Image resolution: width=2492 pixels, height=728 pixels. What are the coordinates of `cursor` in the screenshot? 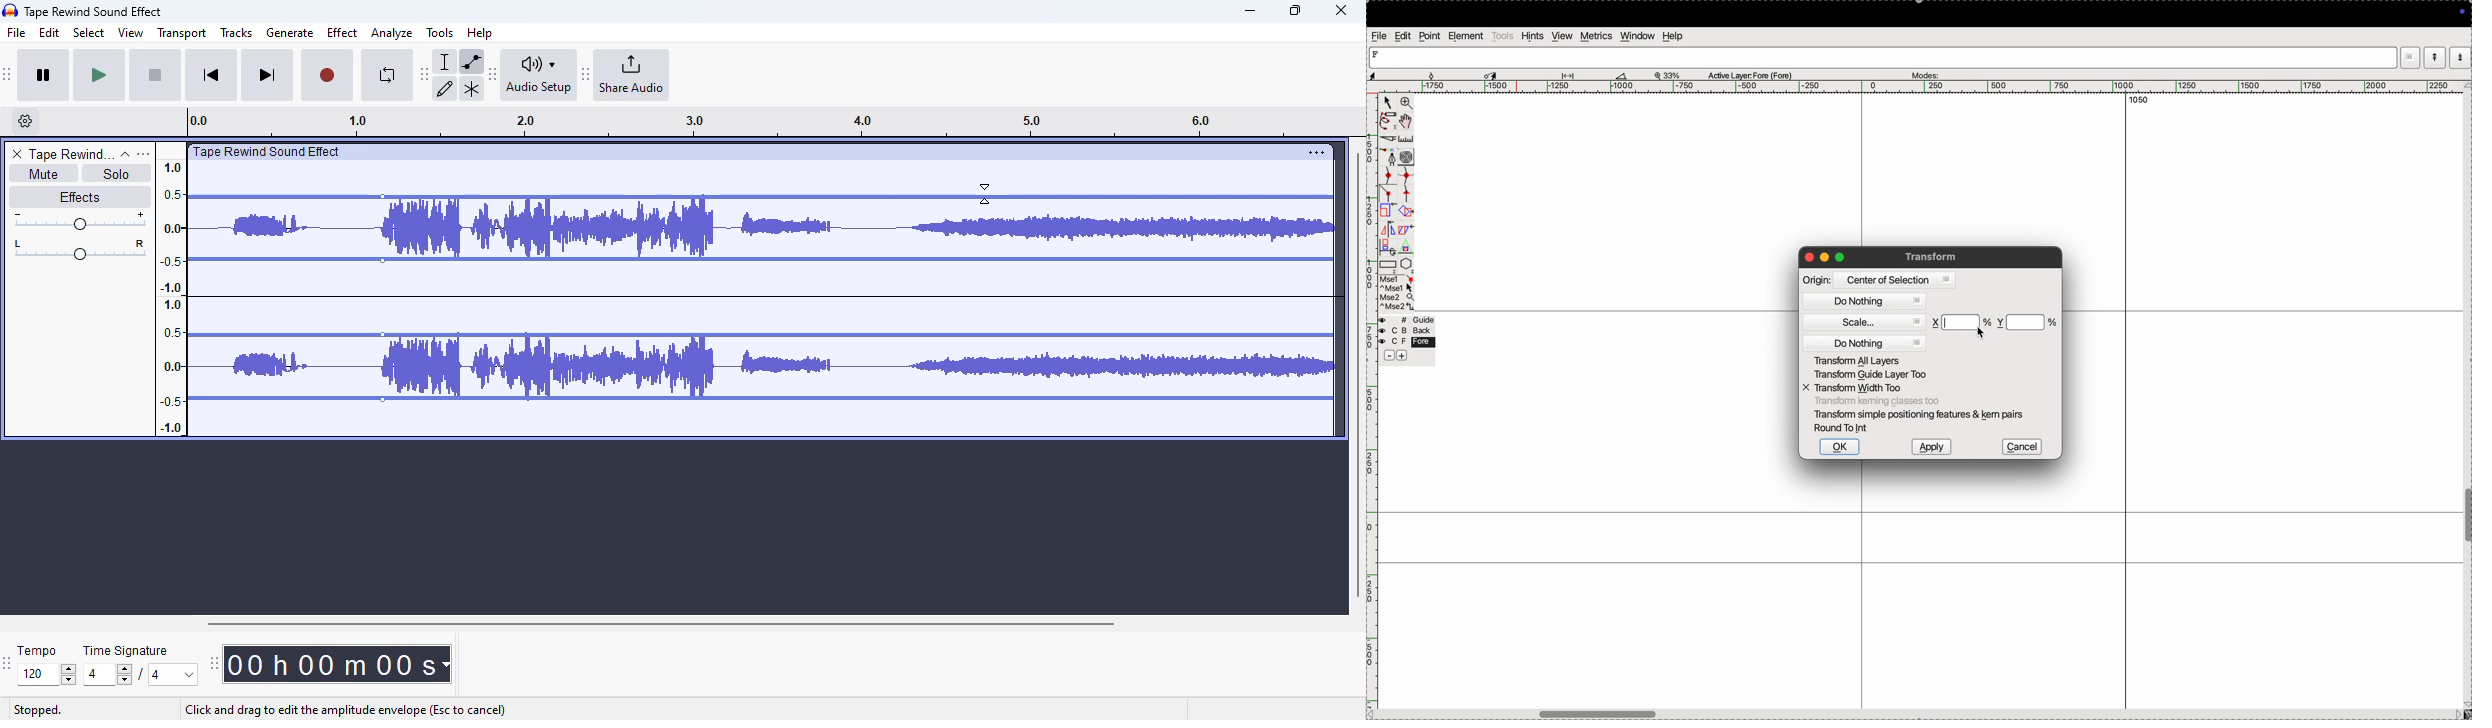 It's located at (1386, 103).